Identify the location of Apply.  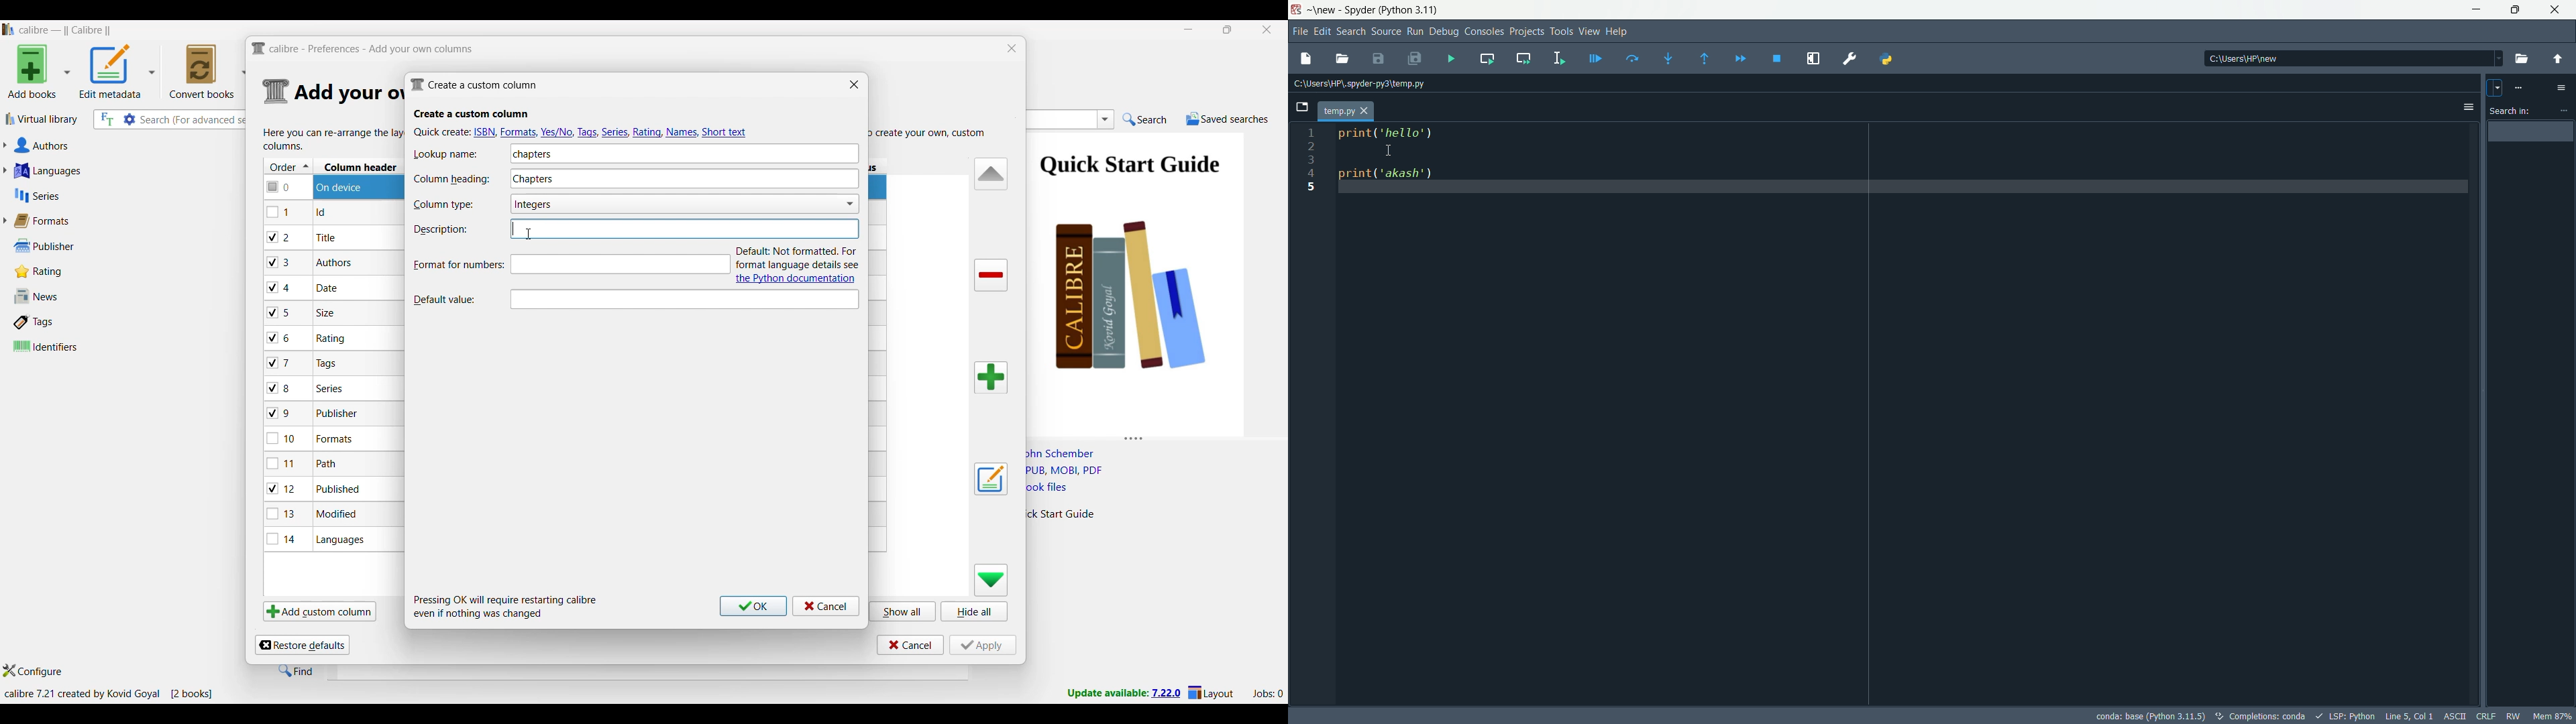
(983, 645).